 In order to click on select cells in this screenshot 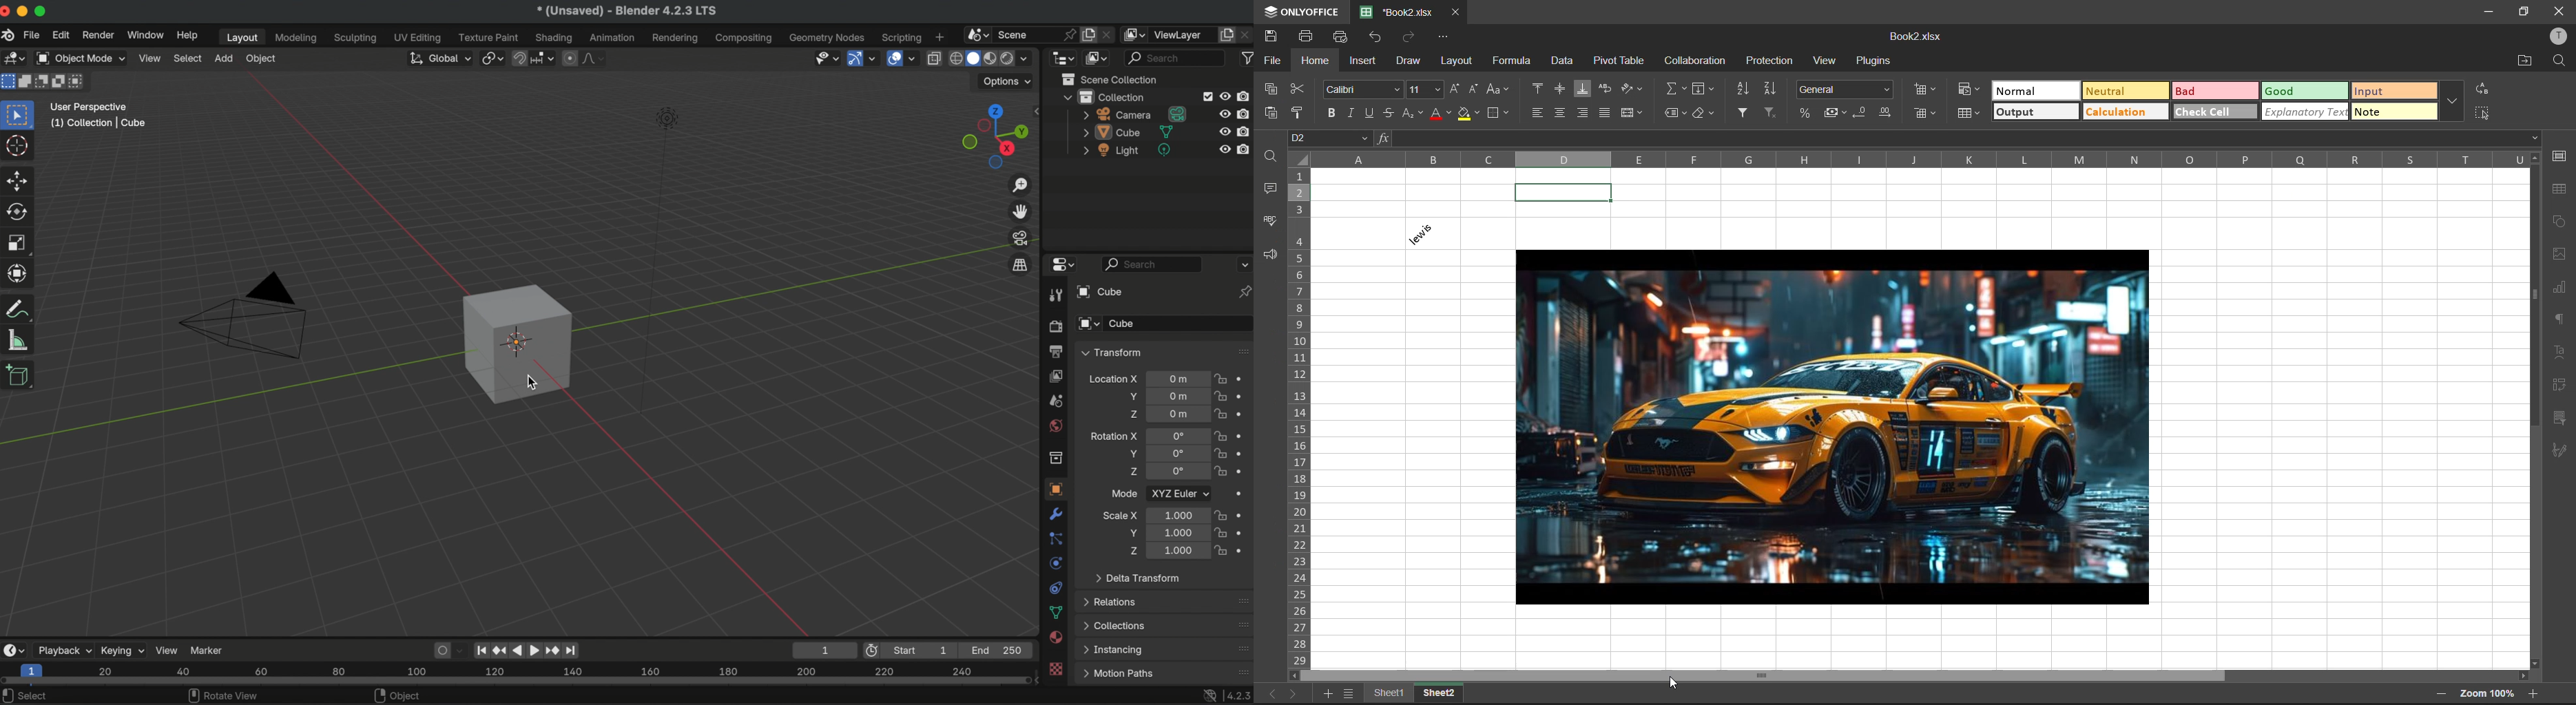, I will do `click(2480, 112)`.